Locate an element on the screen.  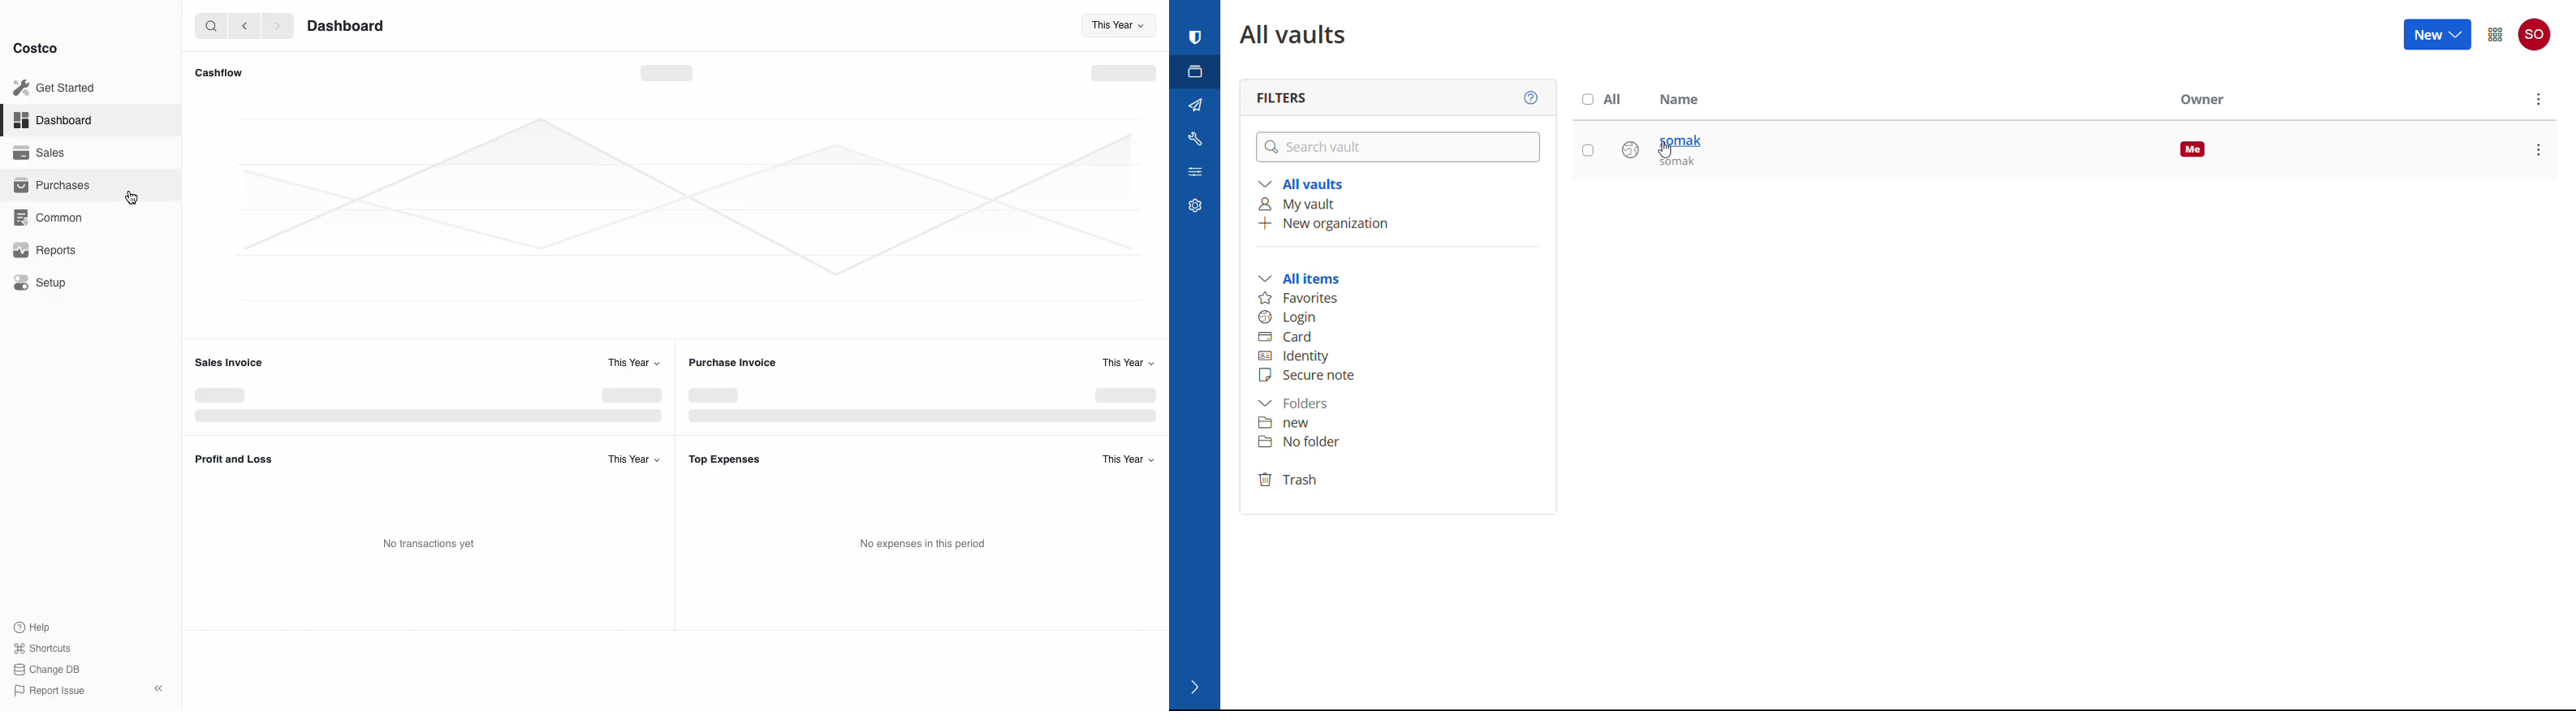
Purchase Invoice is located at coordinates (735, 362).